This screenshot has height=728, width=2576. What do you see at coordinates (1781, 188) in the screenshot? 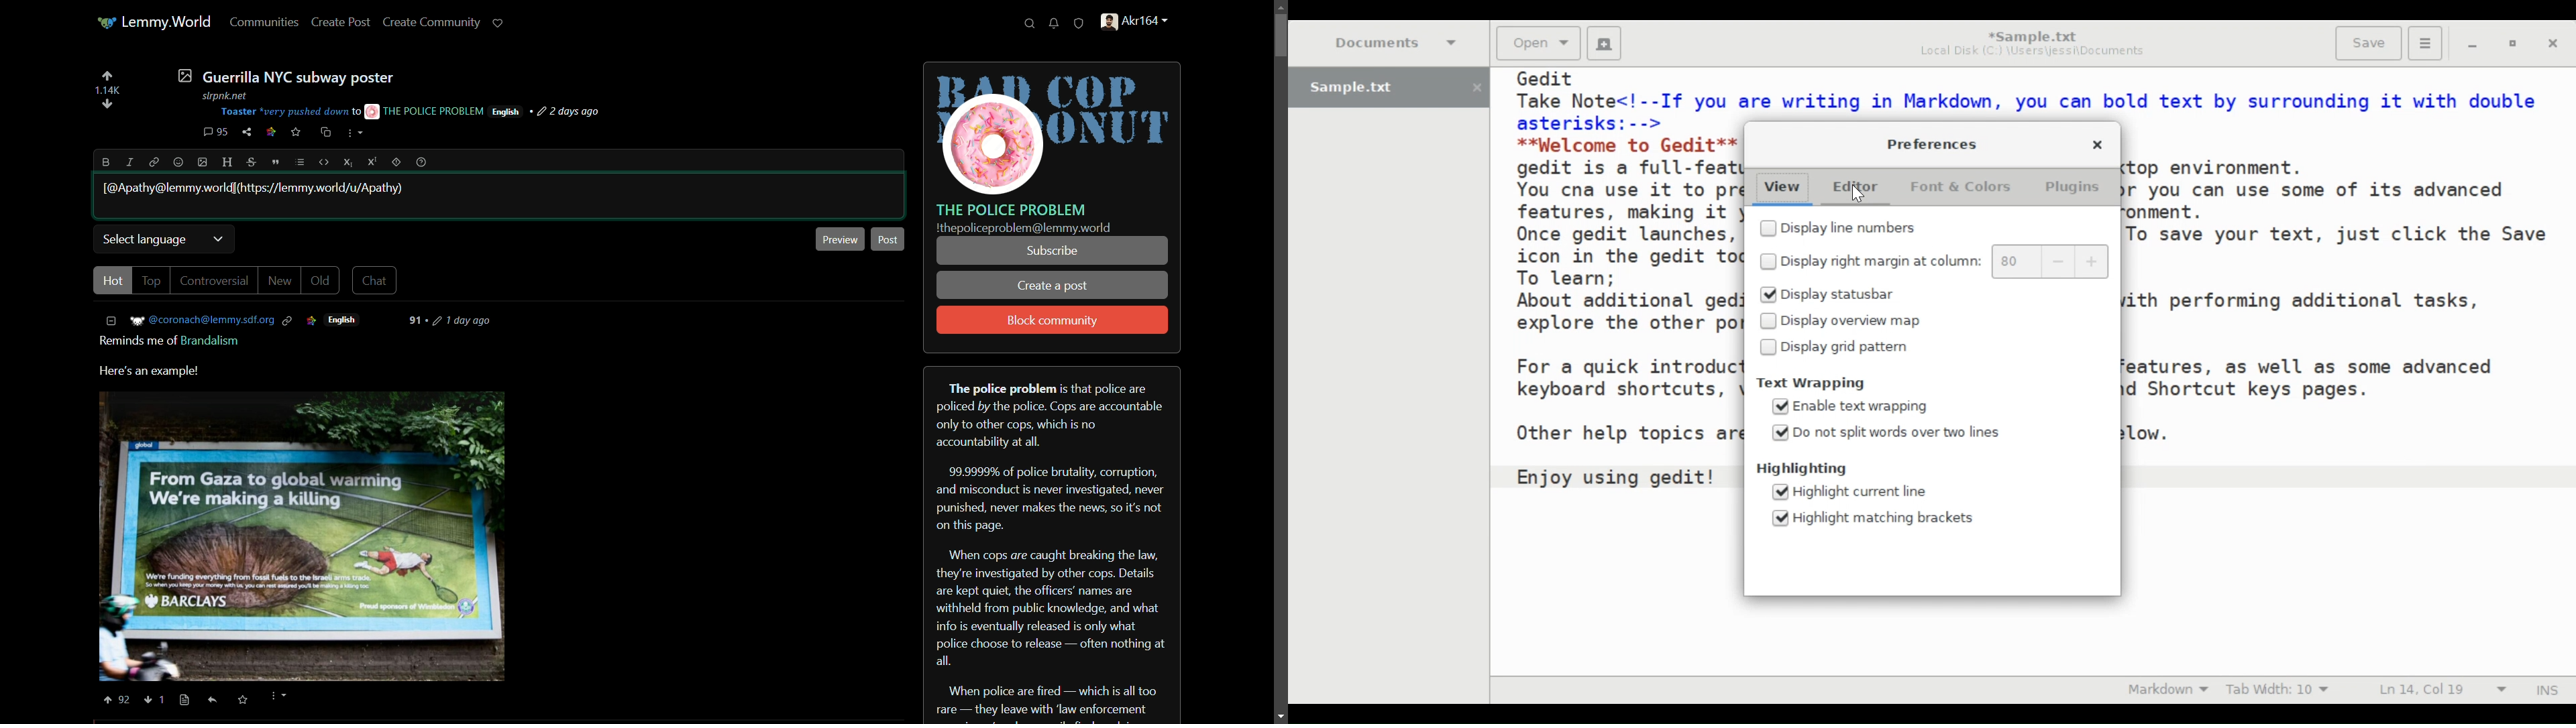
I see `View (current)` at bounding box center [1781, 188].